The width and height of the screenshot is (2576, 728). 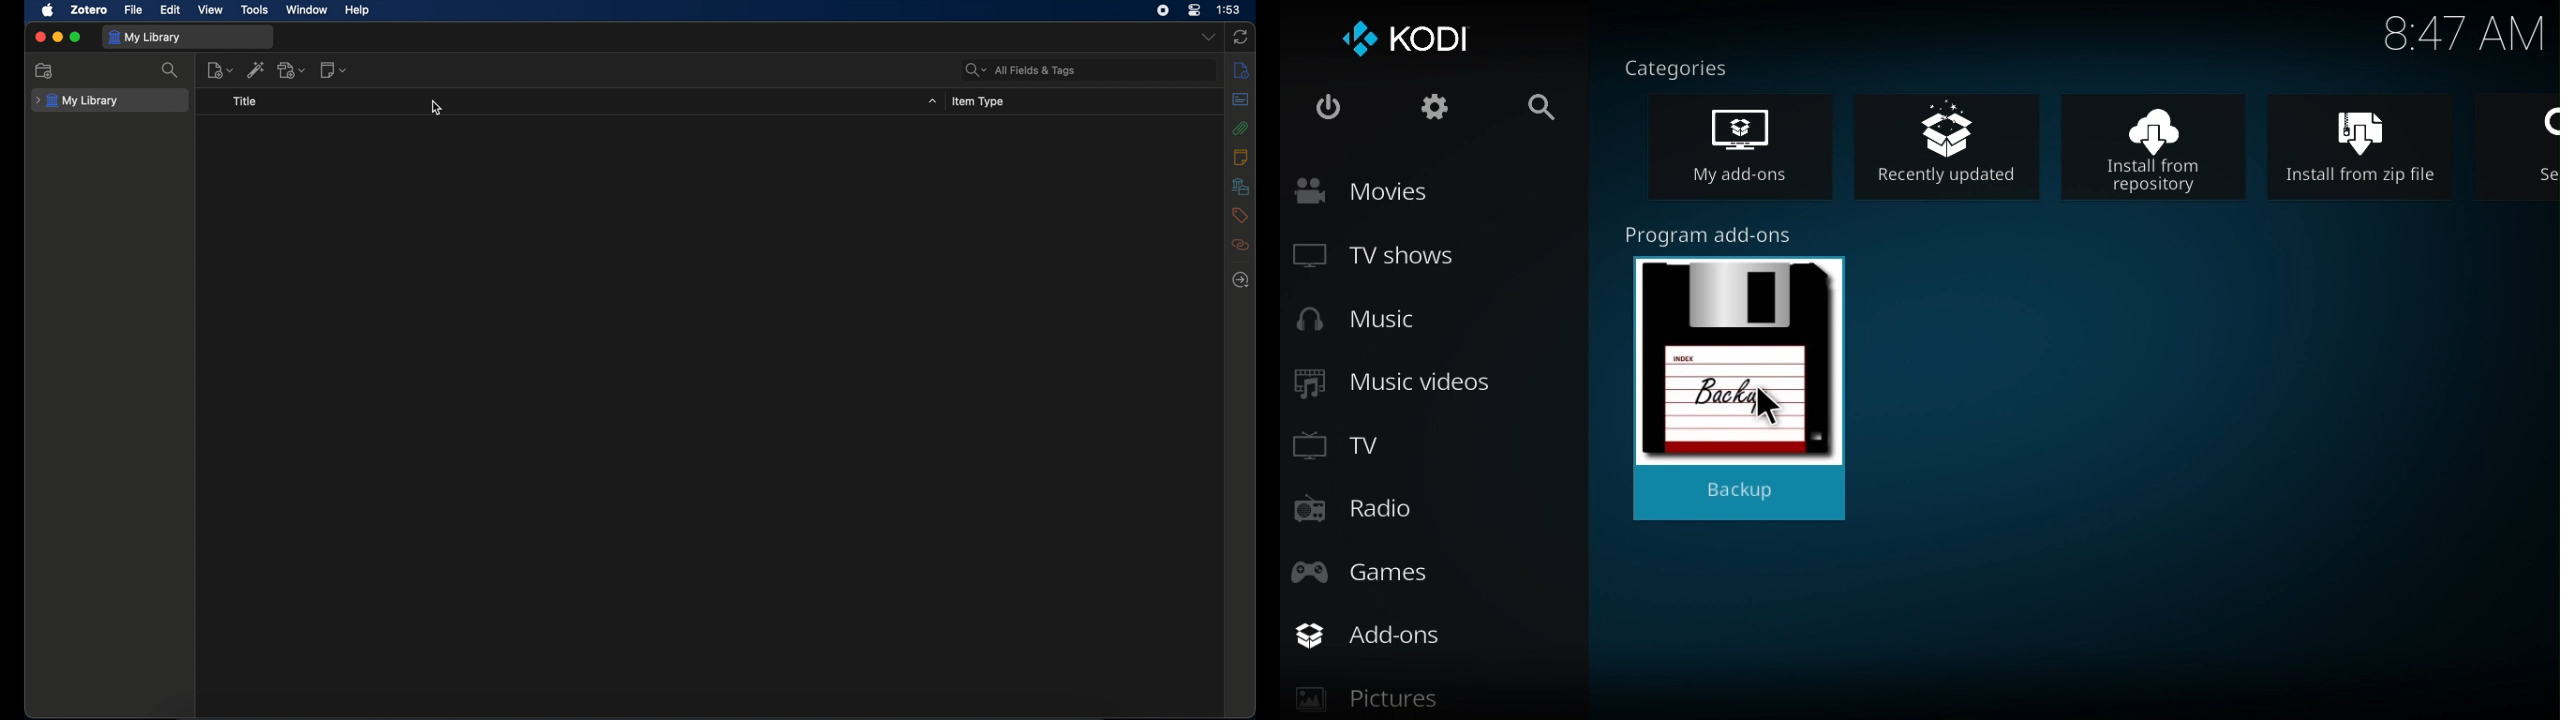 What do you see at coordinates (1687, 66) in the screenshot?
I see `Categories` at bounding box center [1687, 66].